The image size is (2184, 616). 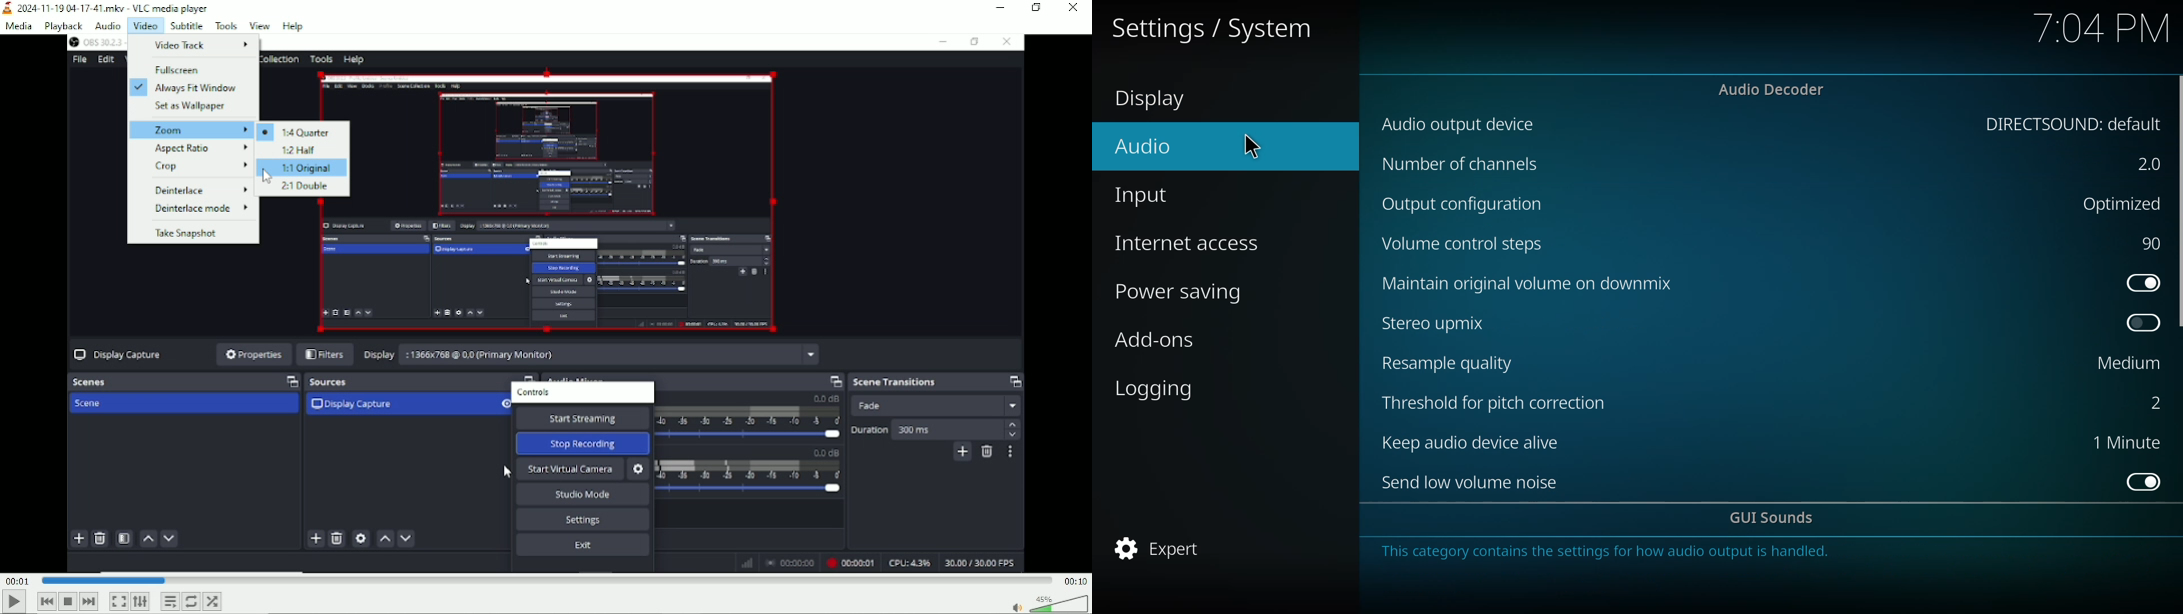 I want to click on audio, so click(x=108, y=26).